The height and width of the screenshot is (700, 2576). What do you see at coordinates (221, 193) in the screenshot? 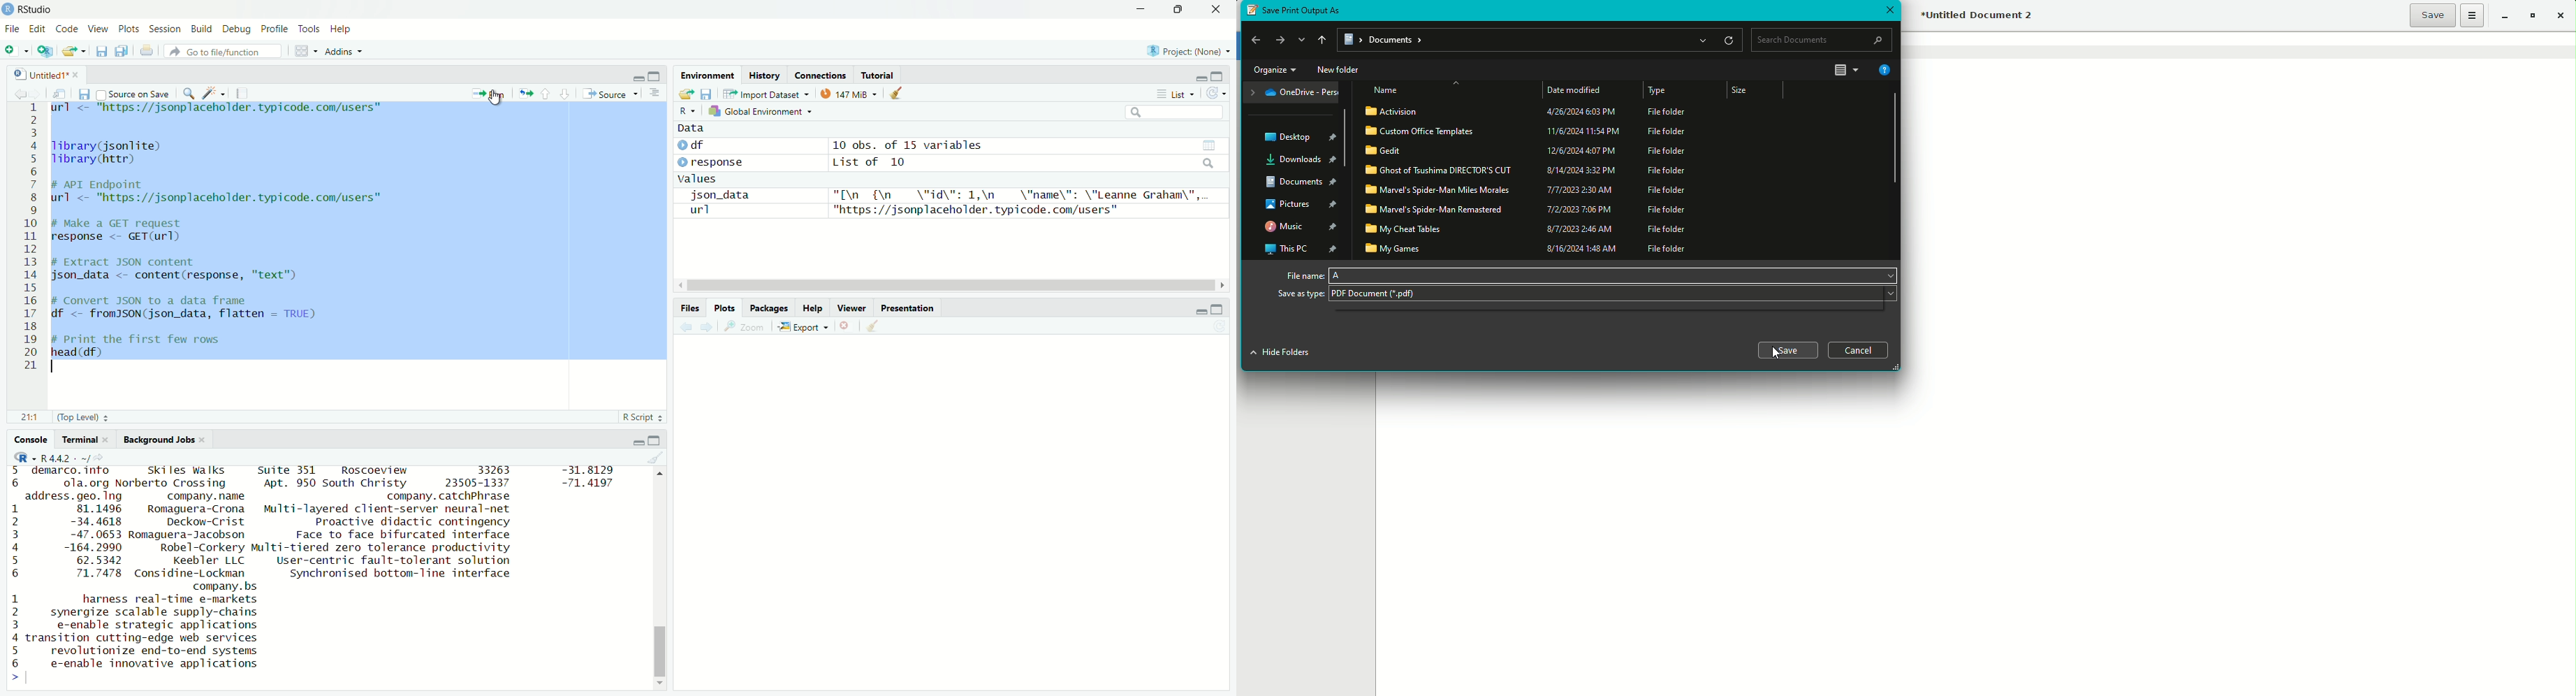
I see `# API Endpoint
url <- "https://jsonplaceholder. typicode.com/users"` at bounding box center [221, 193].